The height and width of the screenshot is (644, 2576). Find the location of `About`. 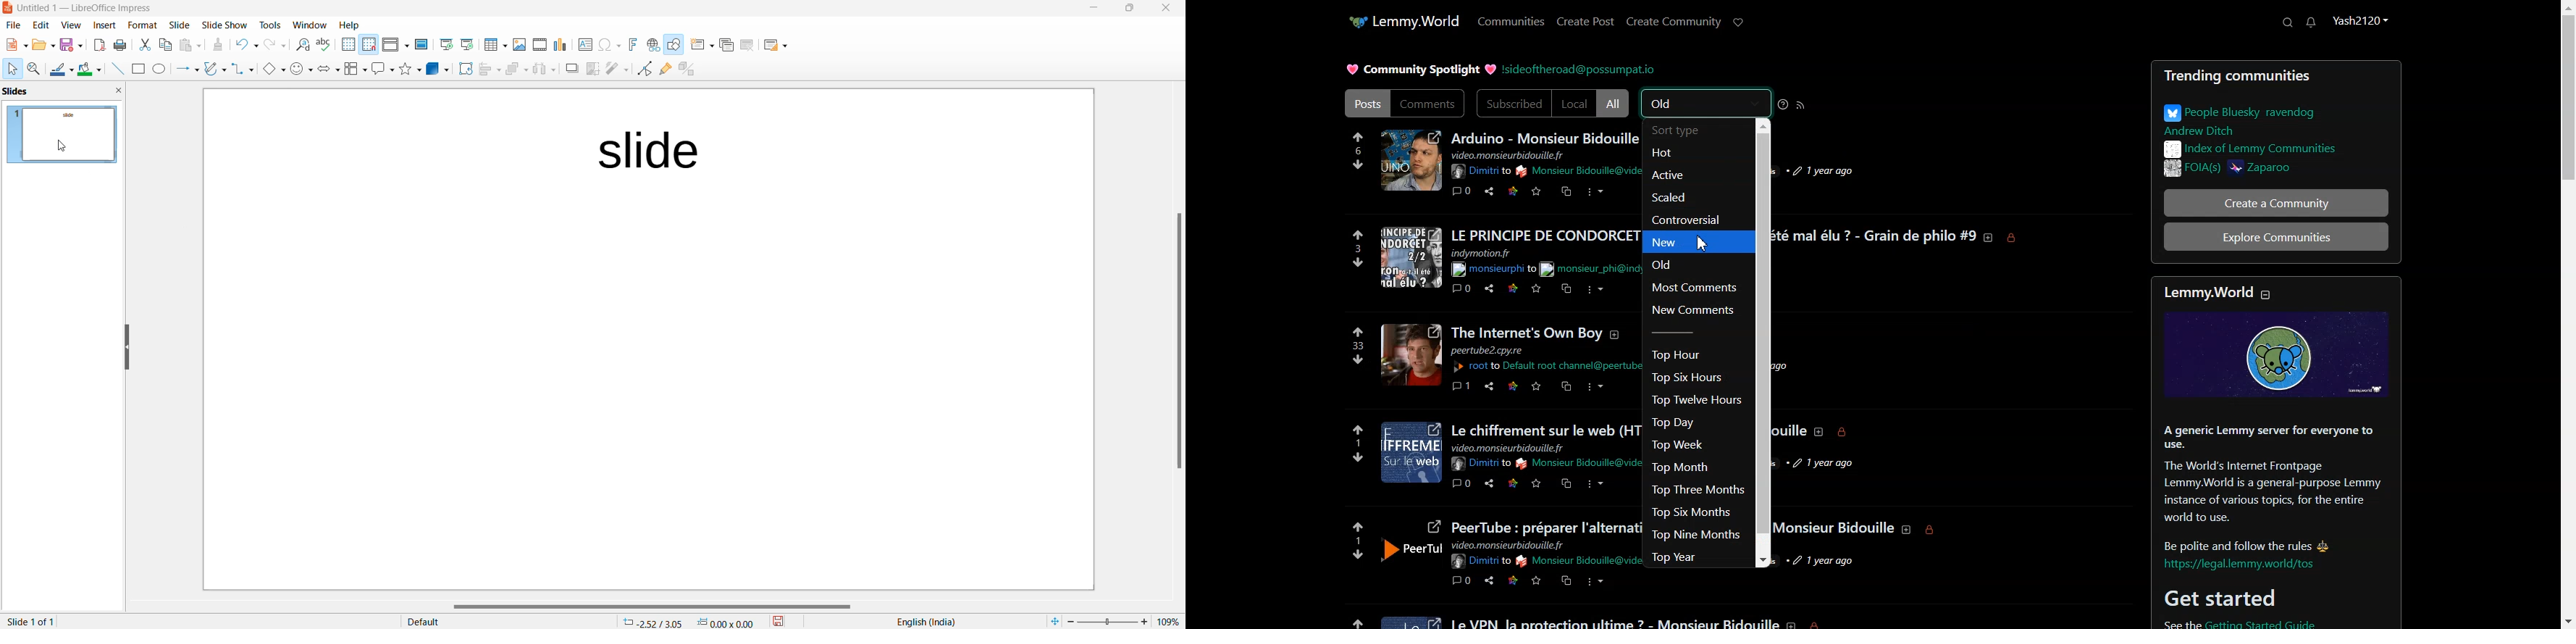

About is located at coordinates (1545, 137).